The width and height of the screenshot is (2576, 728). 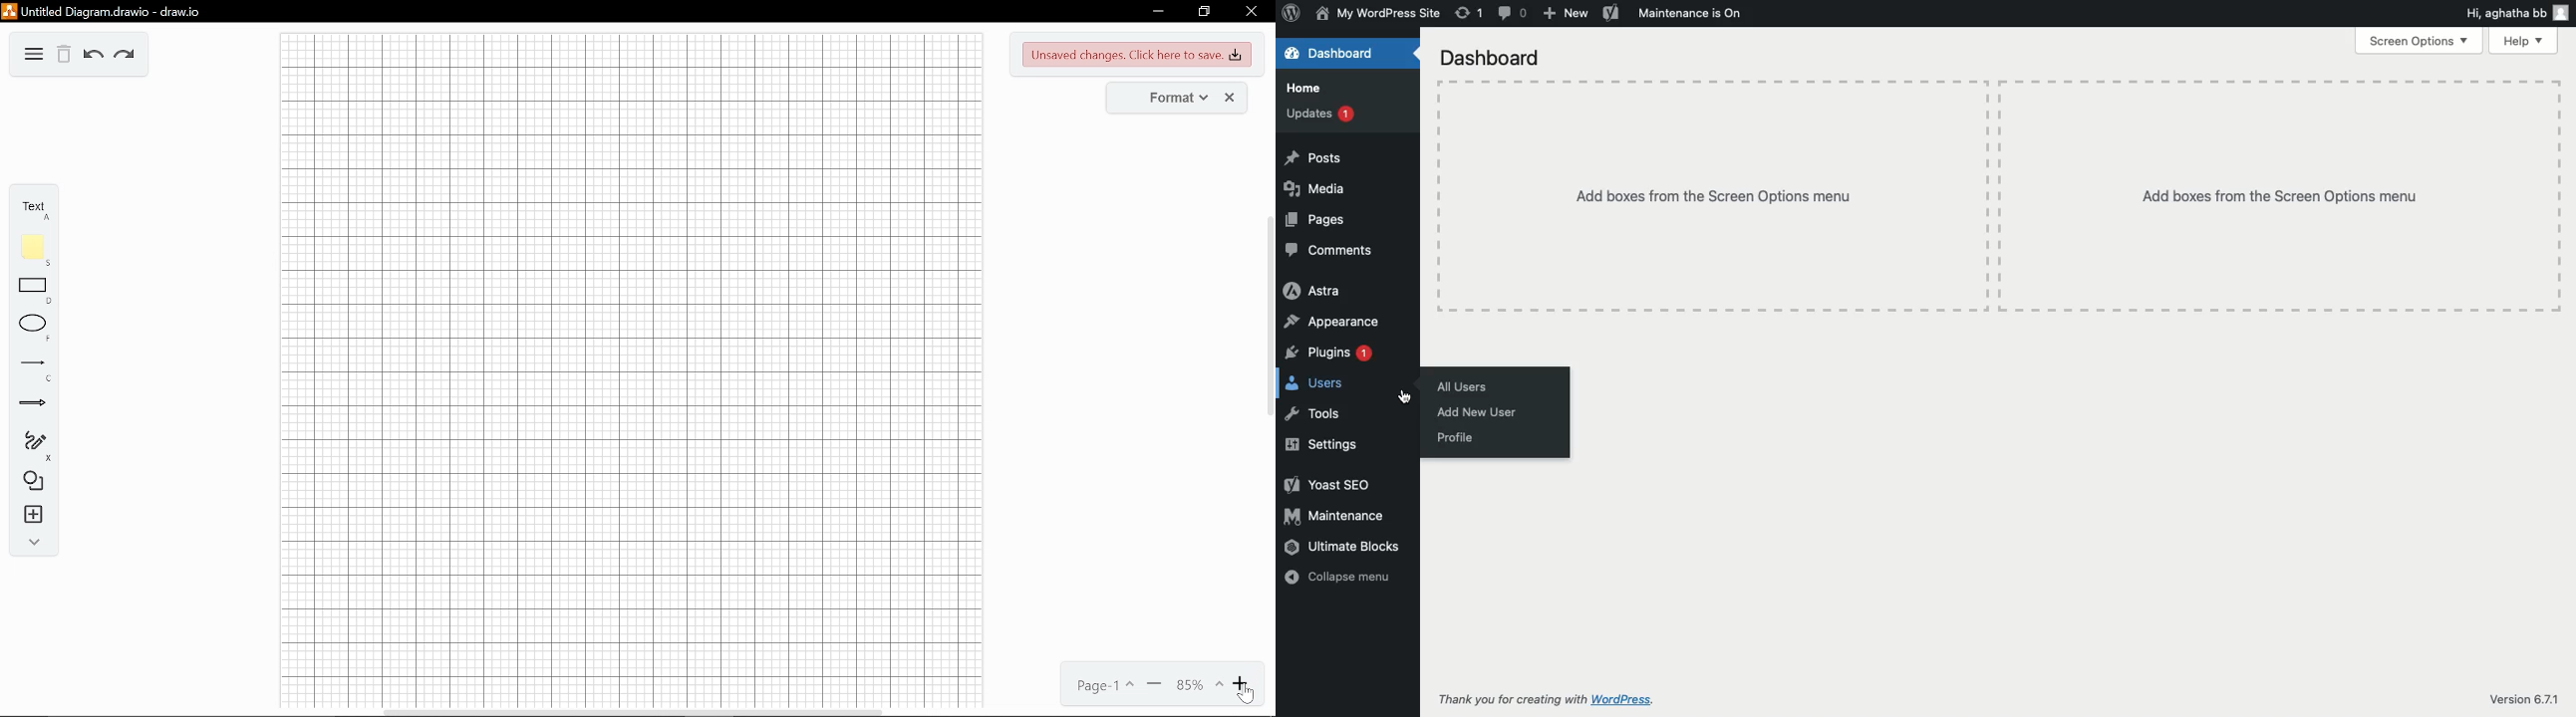 I want to click on Dashboard, so click(x=1330, y=53).